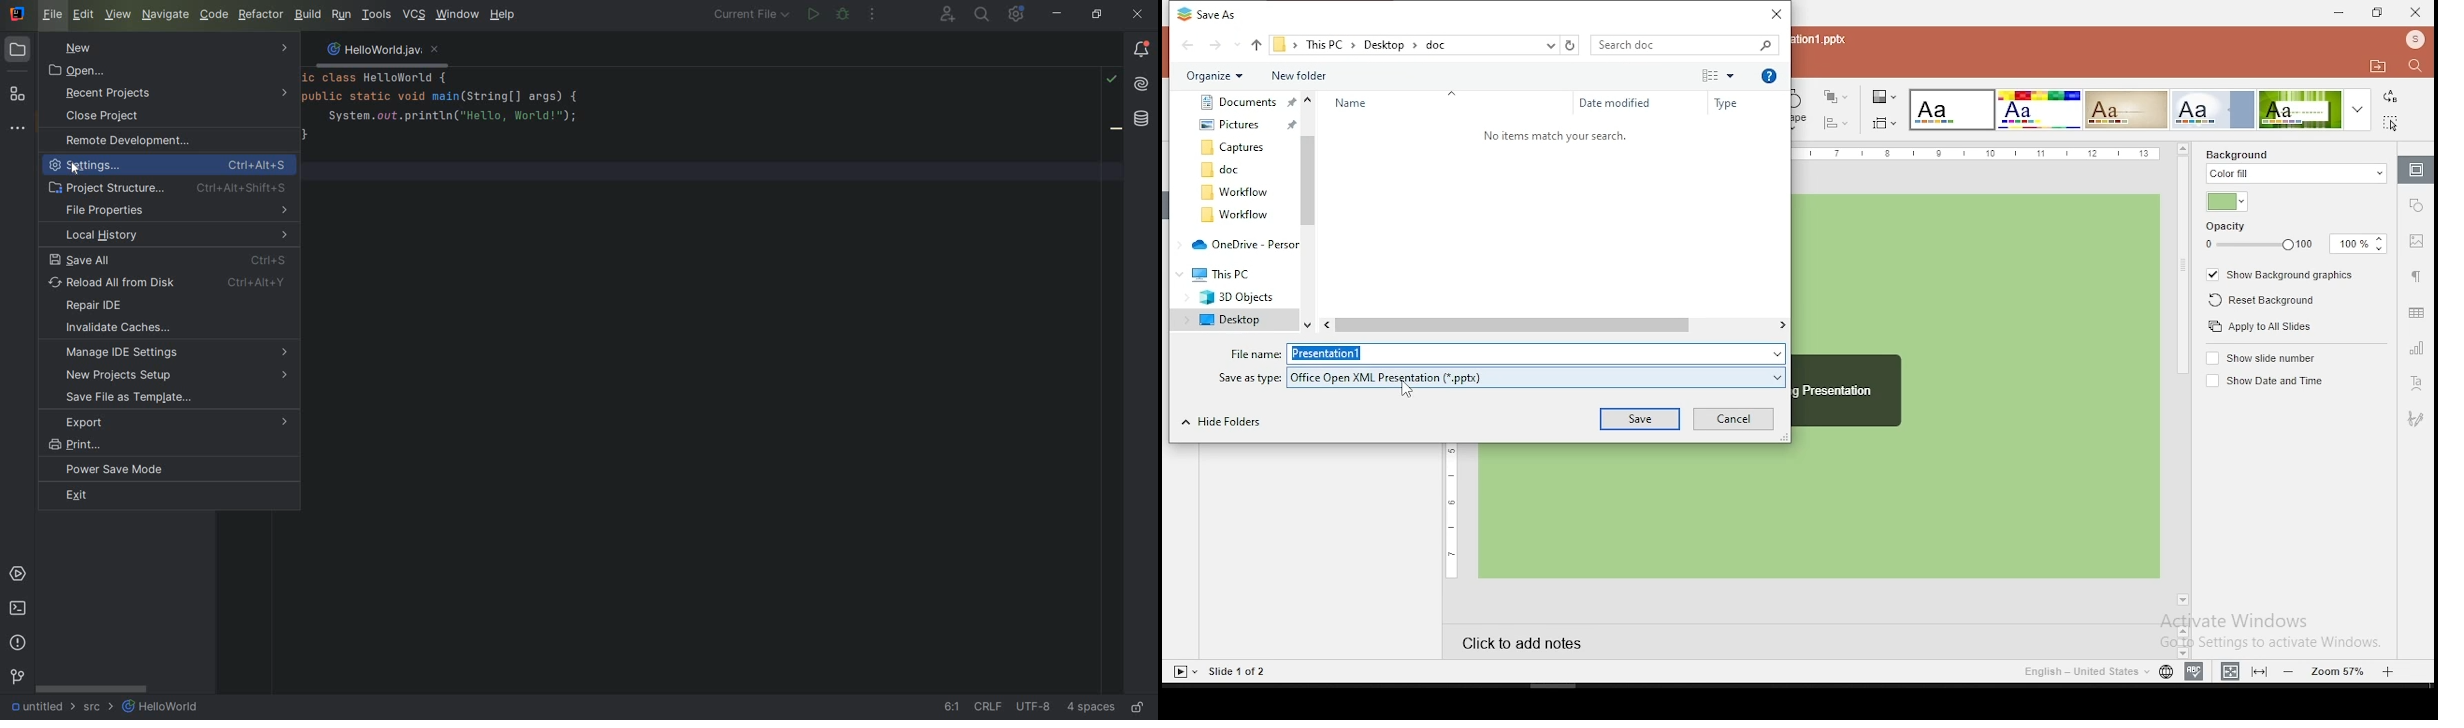 The image size is (2464, 728). I want to click on close window, so click(2418, 13).